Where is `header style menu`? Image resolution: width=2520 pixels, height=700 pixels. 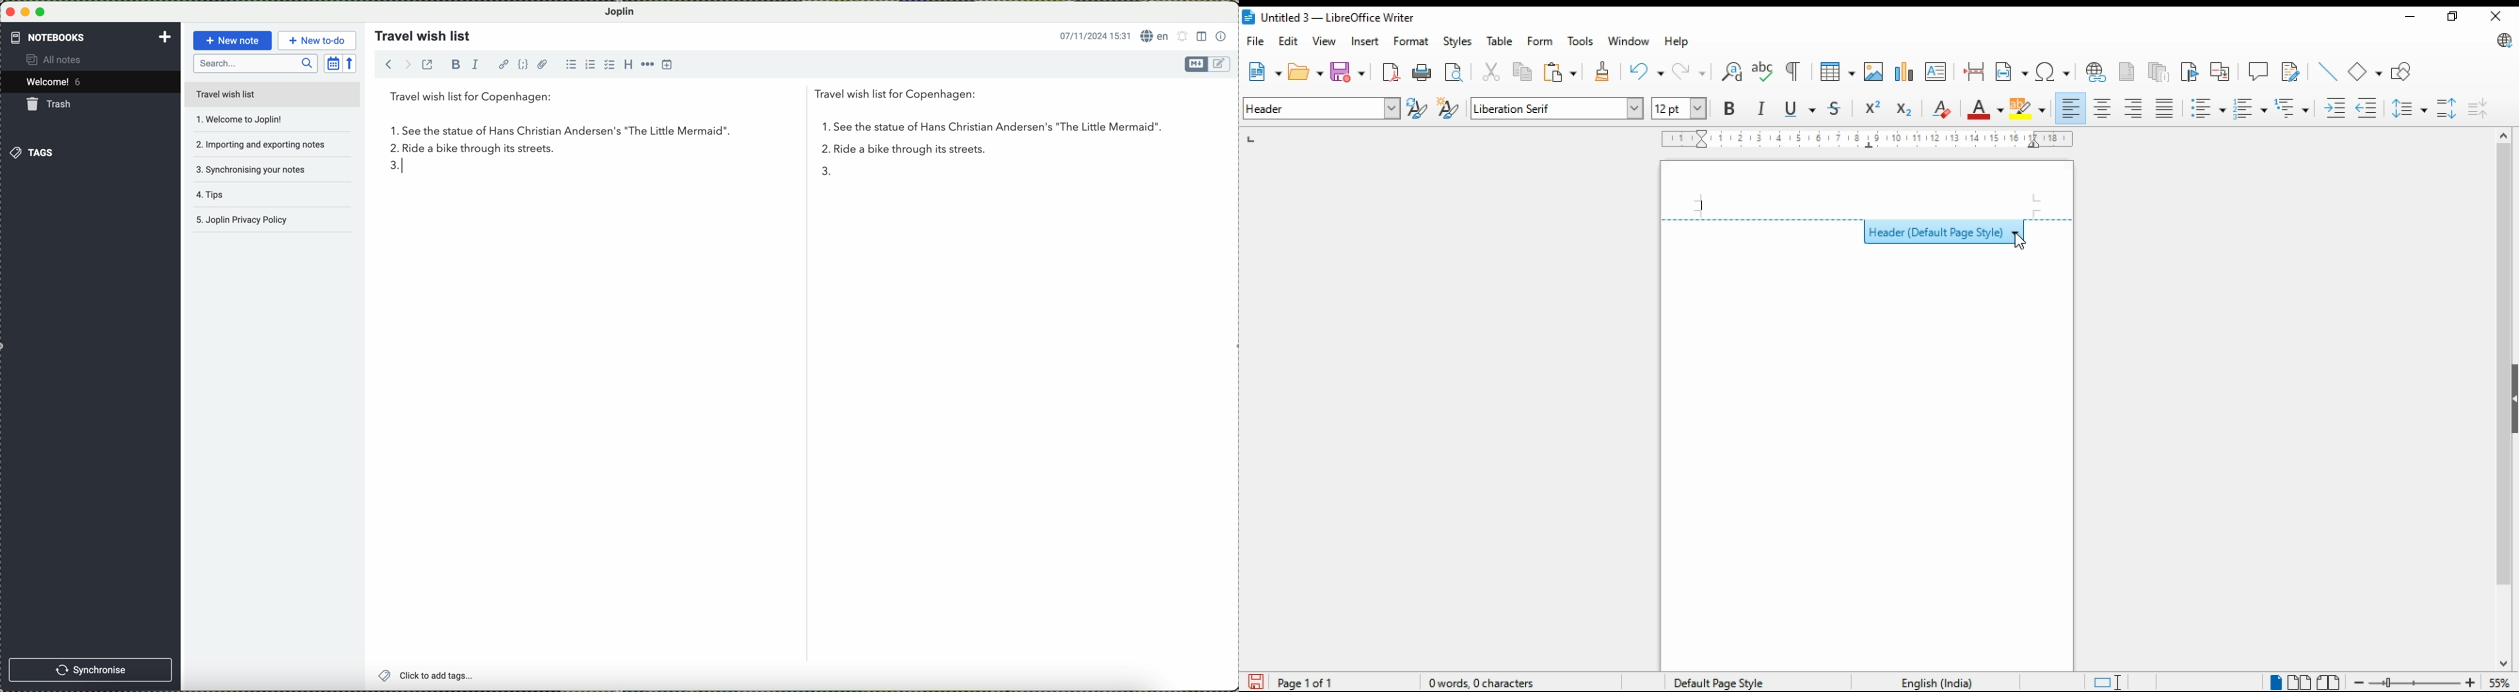
header style menu is located at coordinates (1868, 229).